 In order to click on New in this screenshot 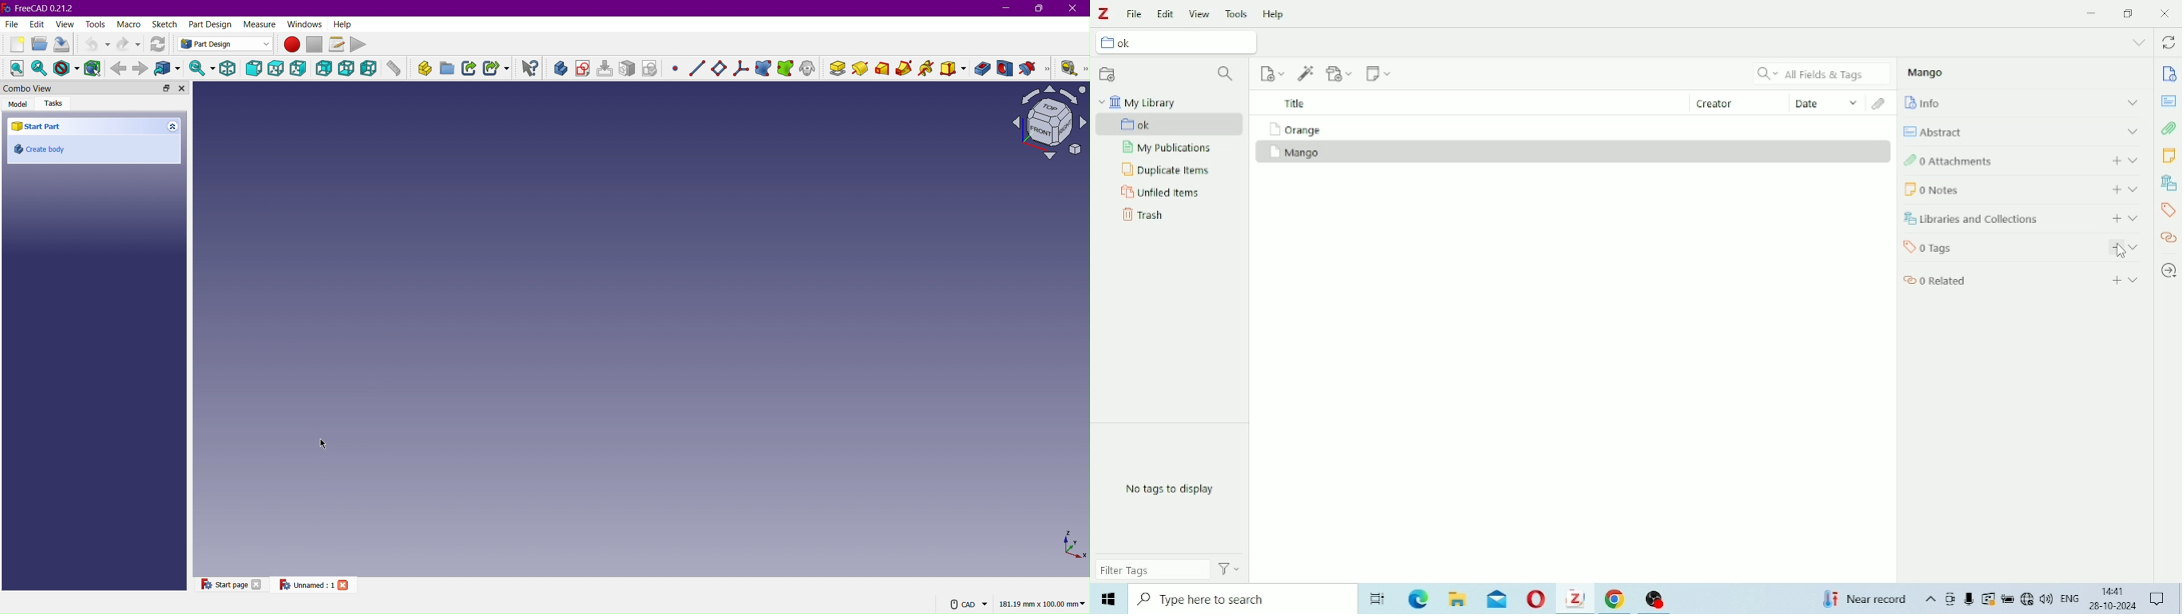, I will do `click(18, 44)`.